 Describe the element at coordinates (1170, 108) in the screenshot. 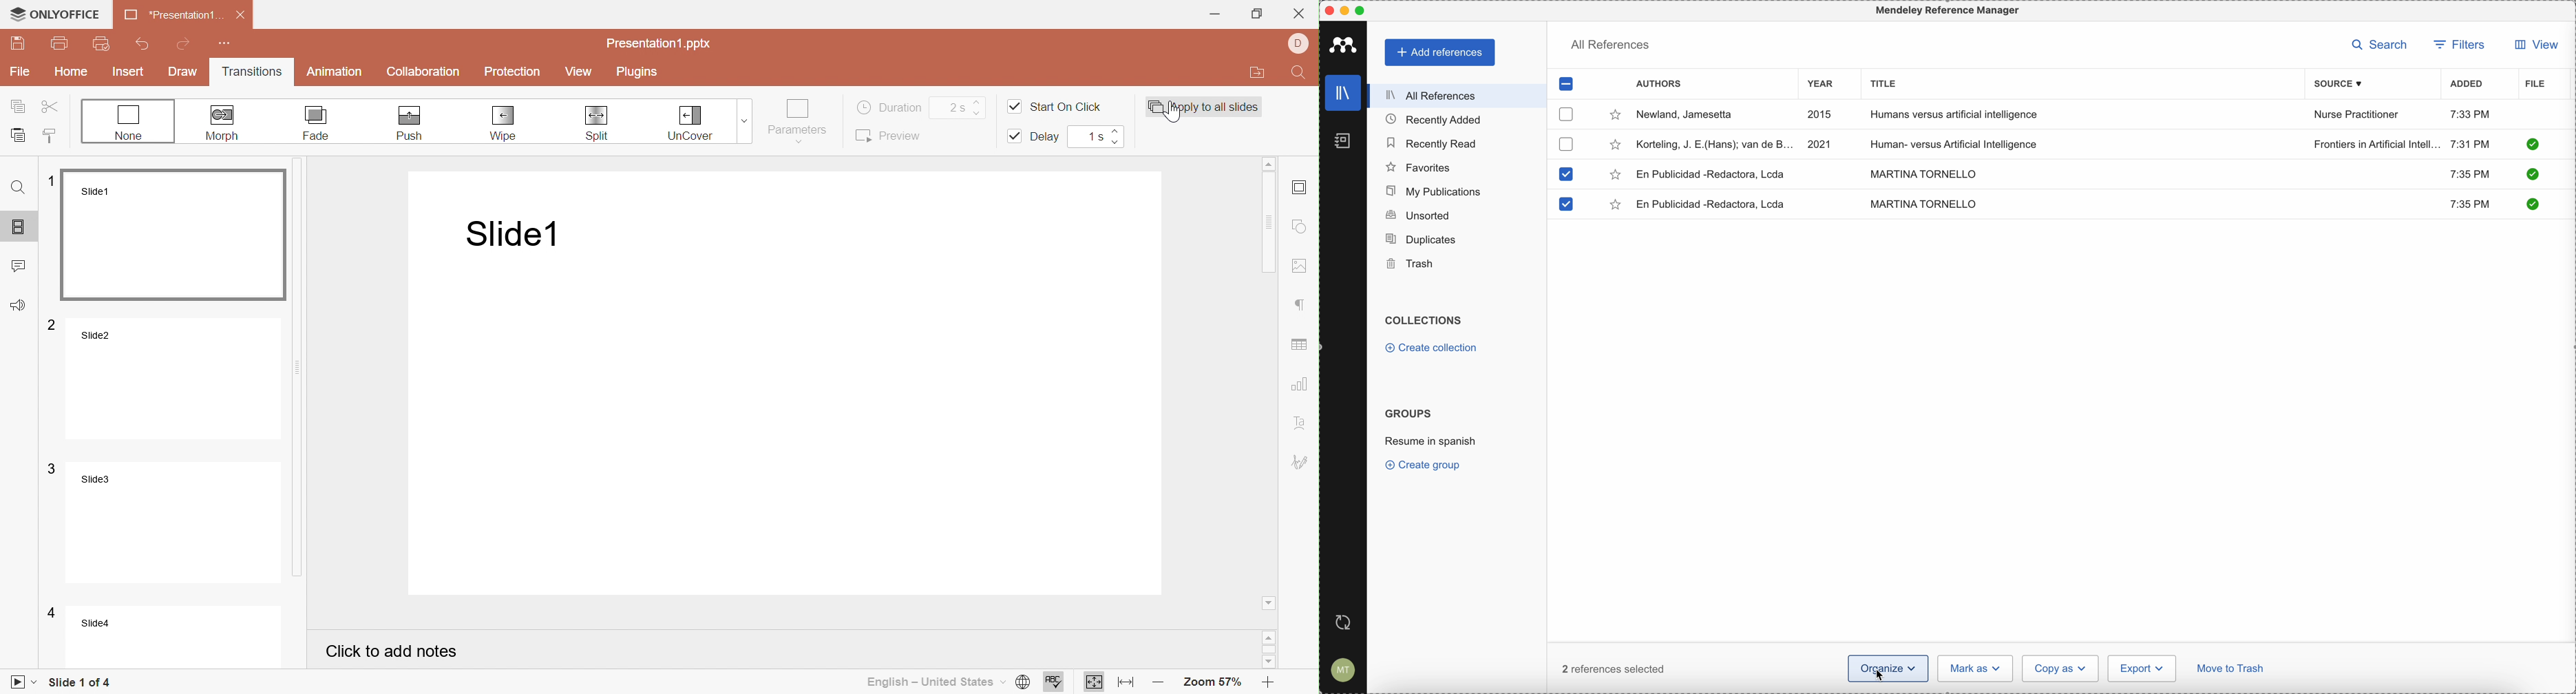

I see `Cursor` at that location.